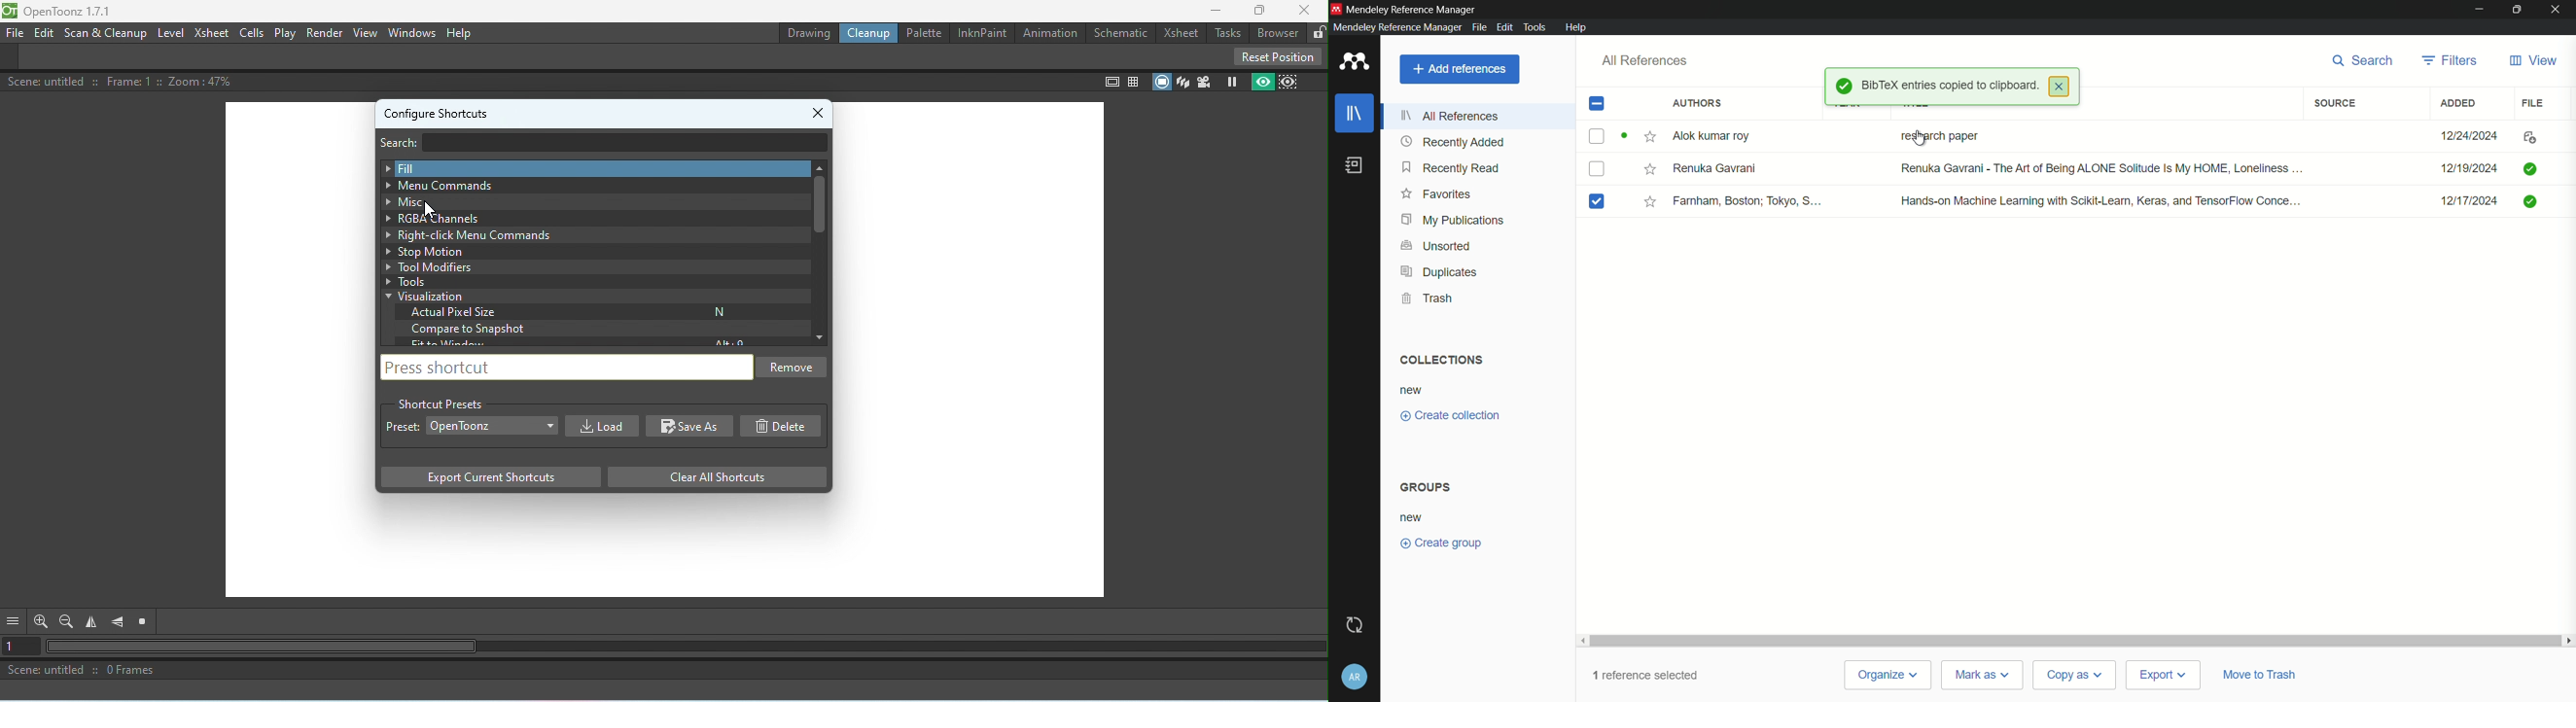 The height and width of the screenshot is (728, 2576). I want to click on maximize, so click(2515, 9).